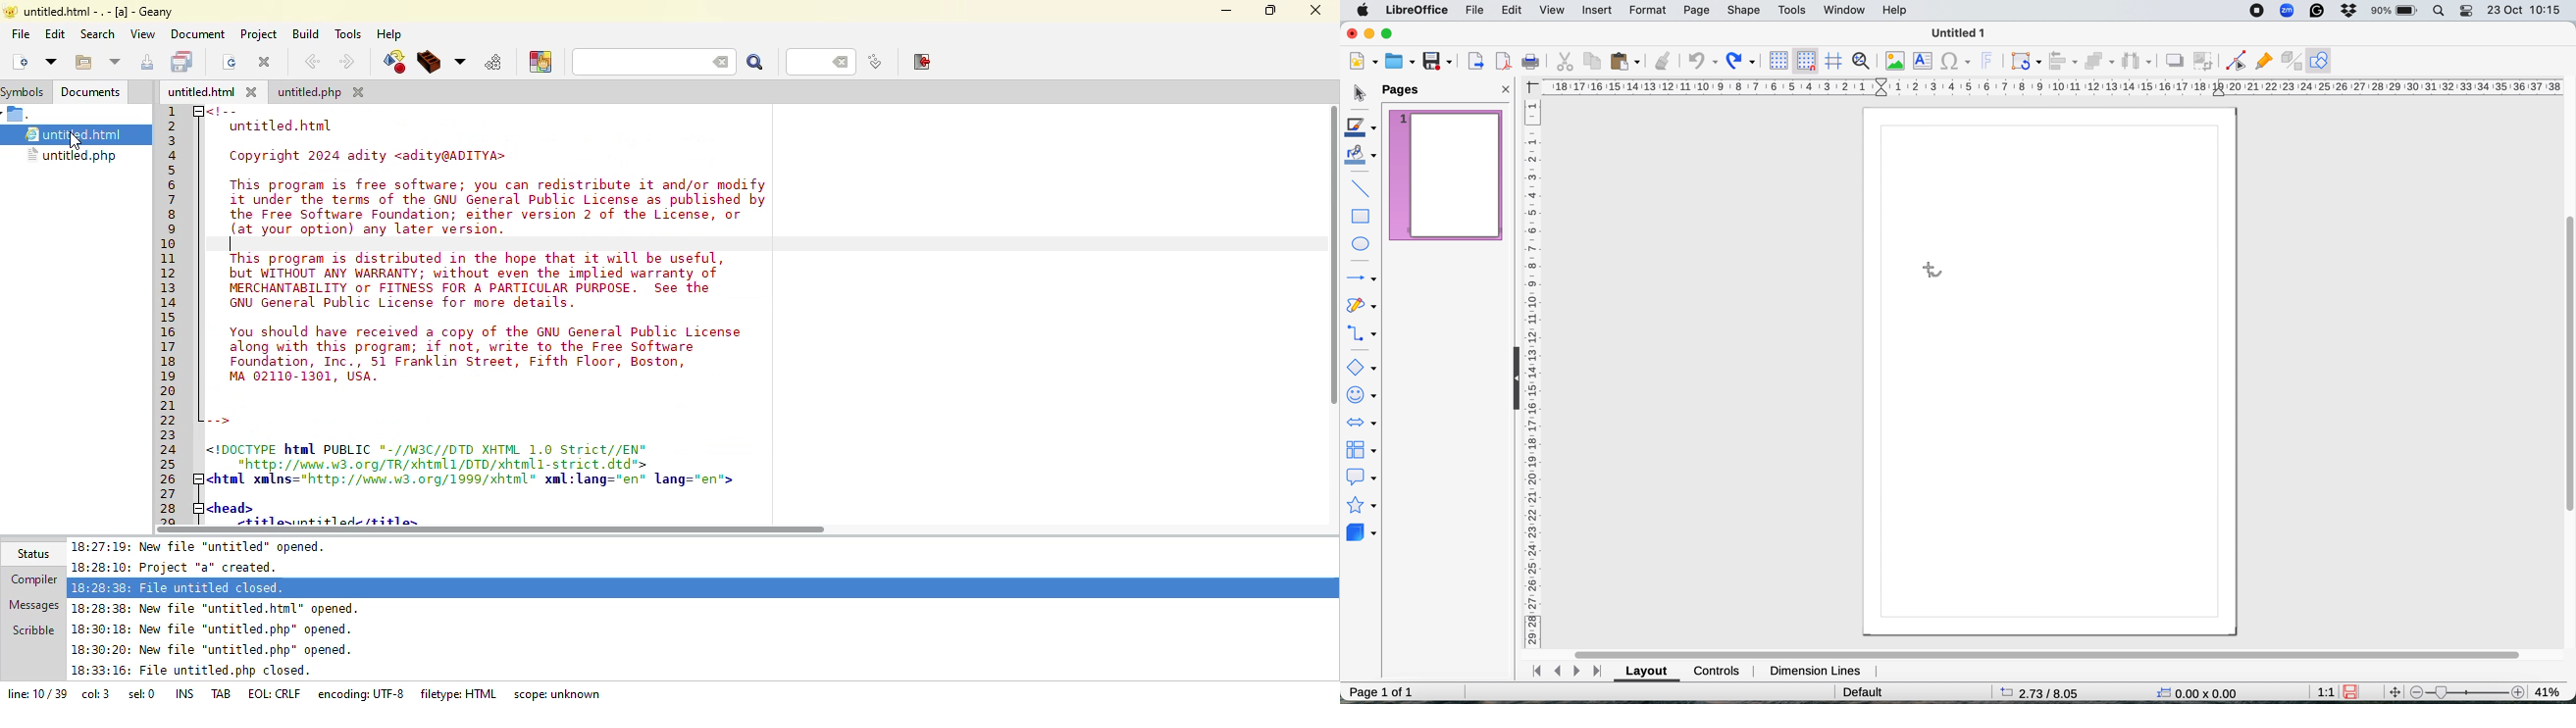  I want to click on zoom scale, so click(2469, 690).